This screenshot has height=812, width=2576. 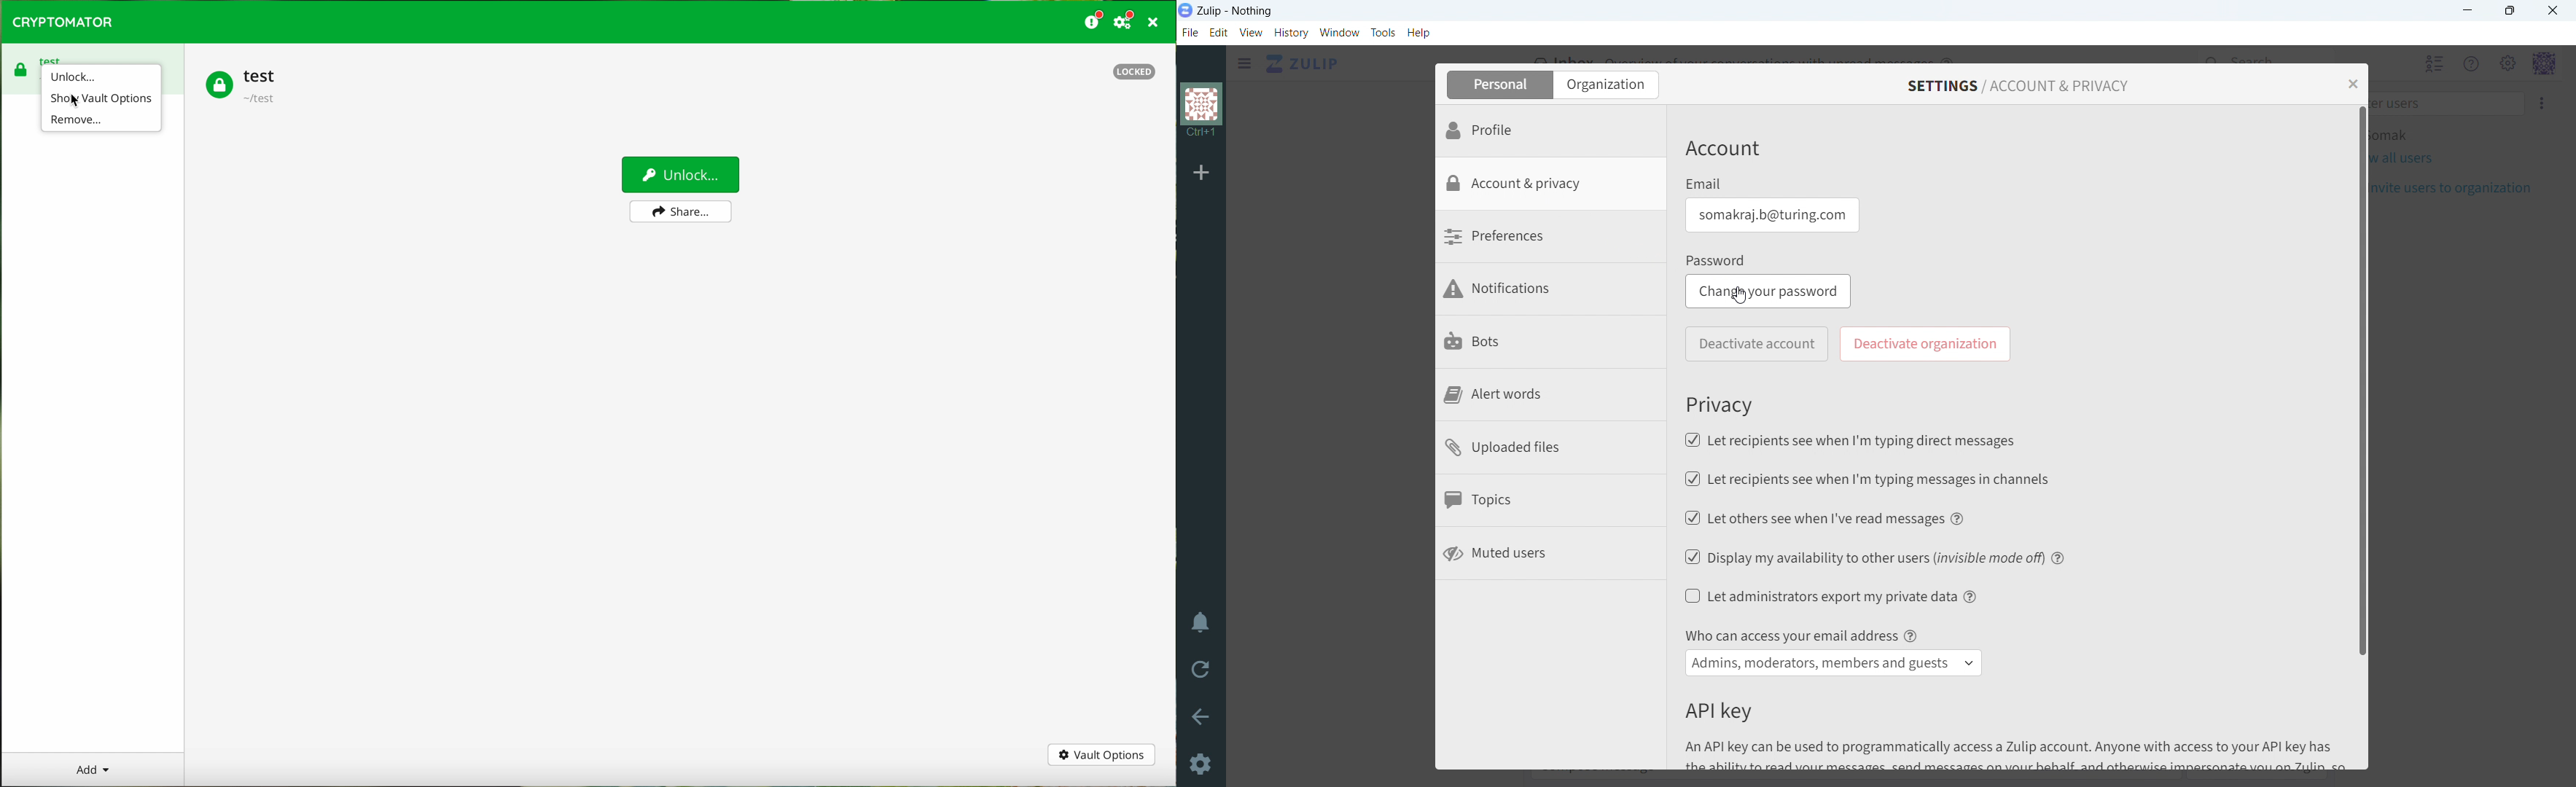 What do you see at coordinates (2469, 11) in the screenshot?
I see `minimize` at bounding box center [2469, 11].